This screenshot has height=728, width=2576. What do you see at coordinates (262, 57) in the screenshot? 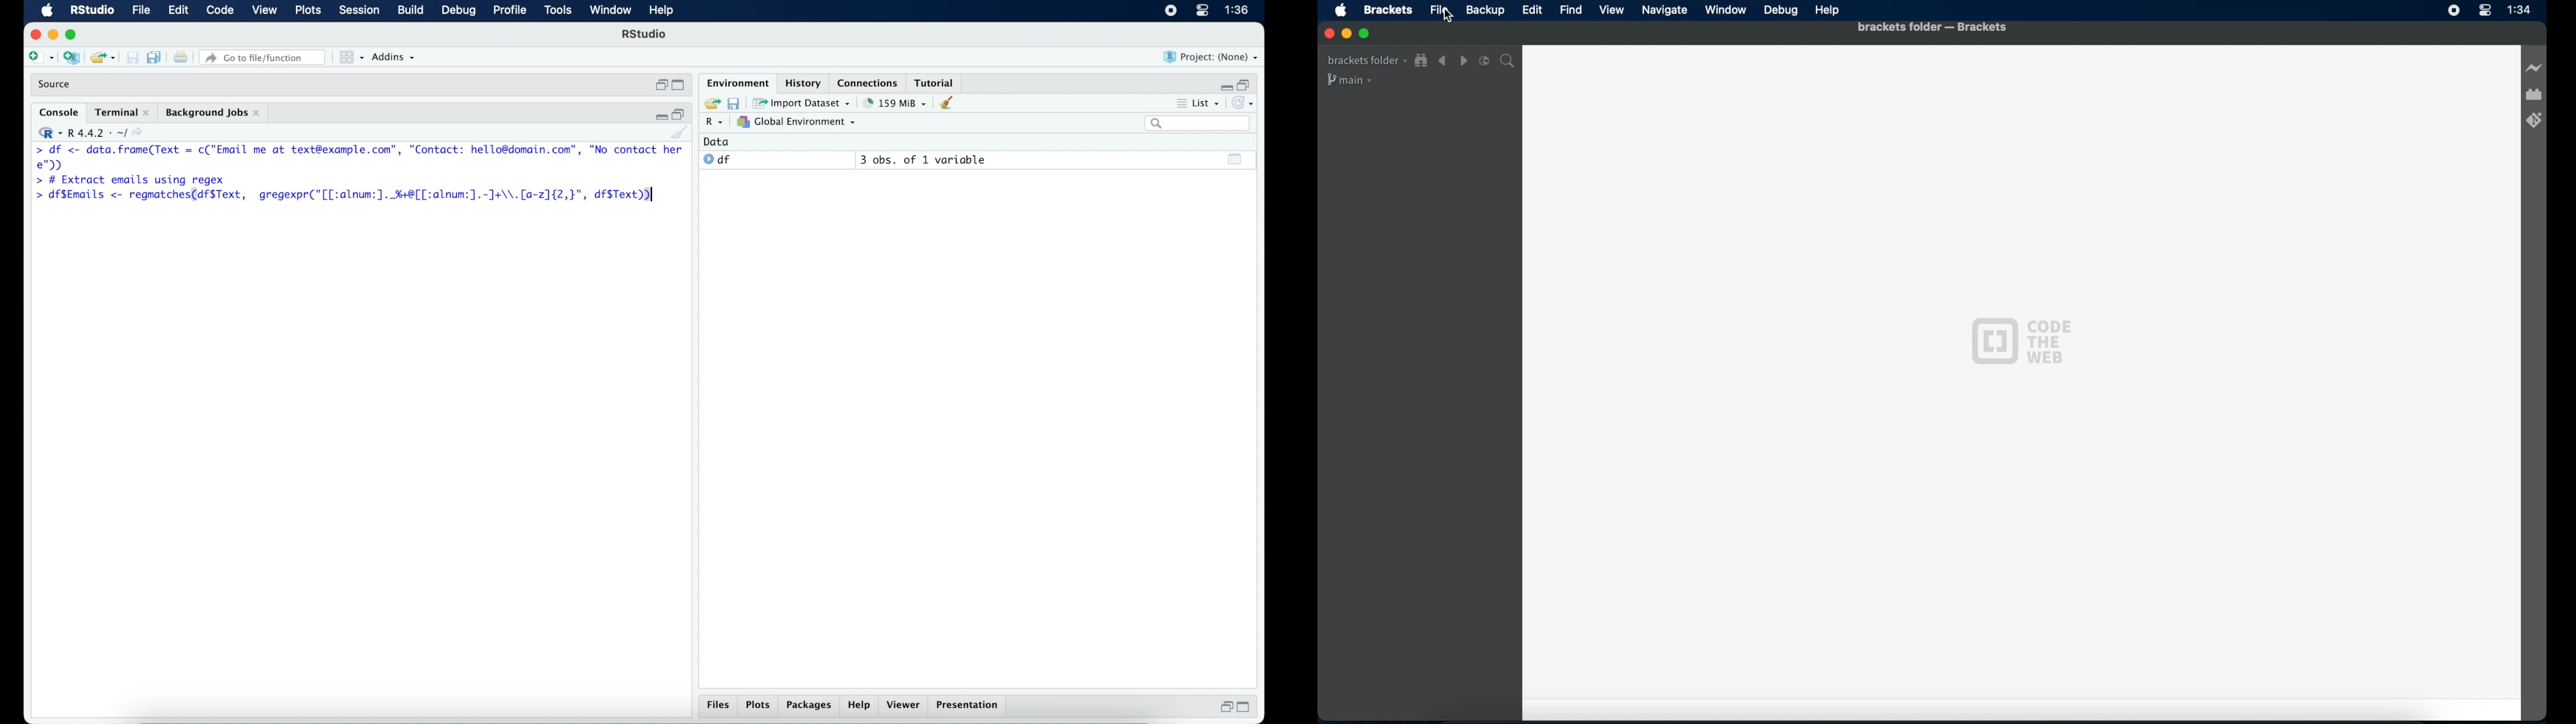
I see `Go to file/function` at bounding box center [262, 57].